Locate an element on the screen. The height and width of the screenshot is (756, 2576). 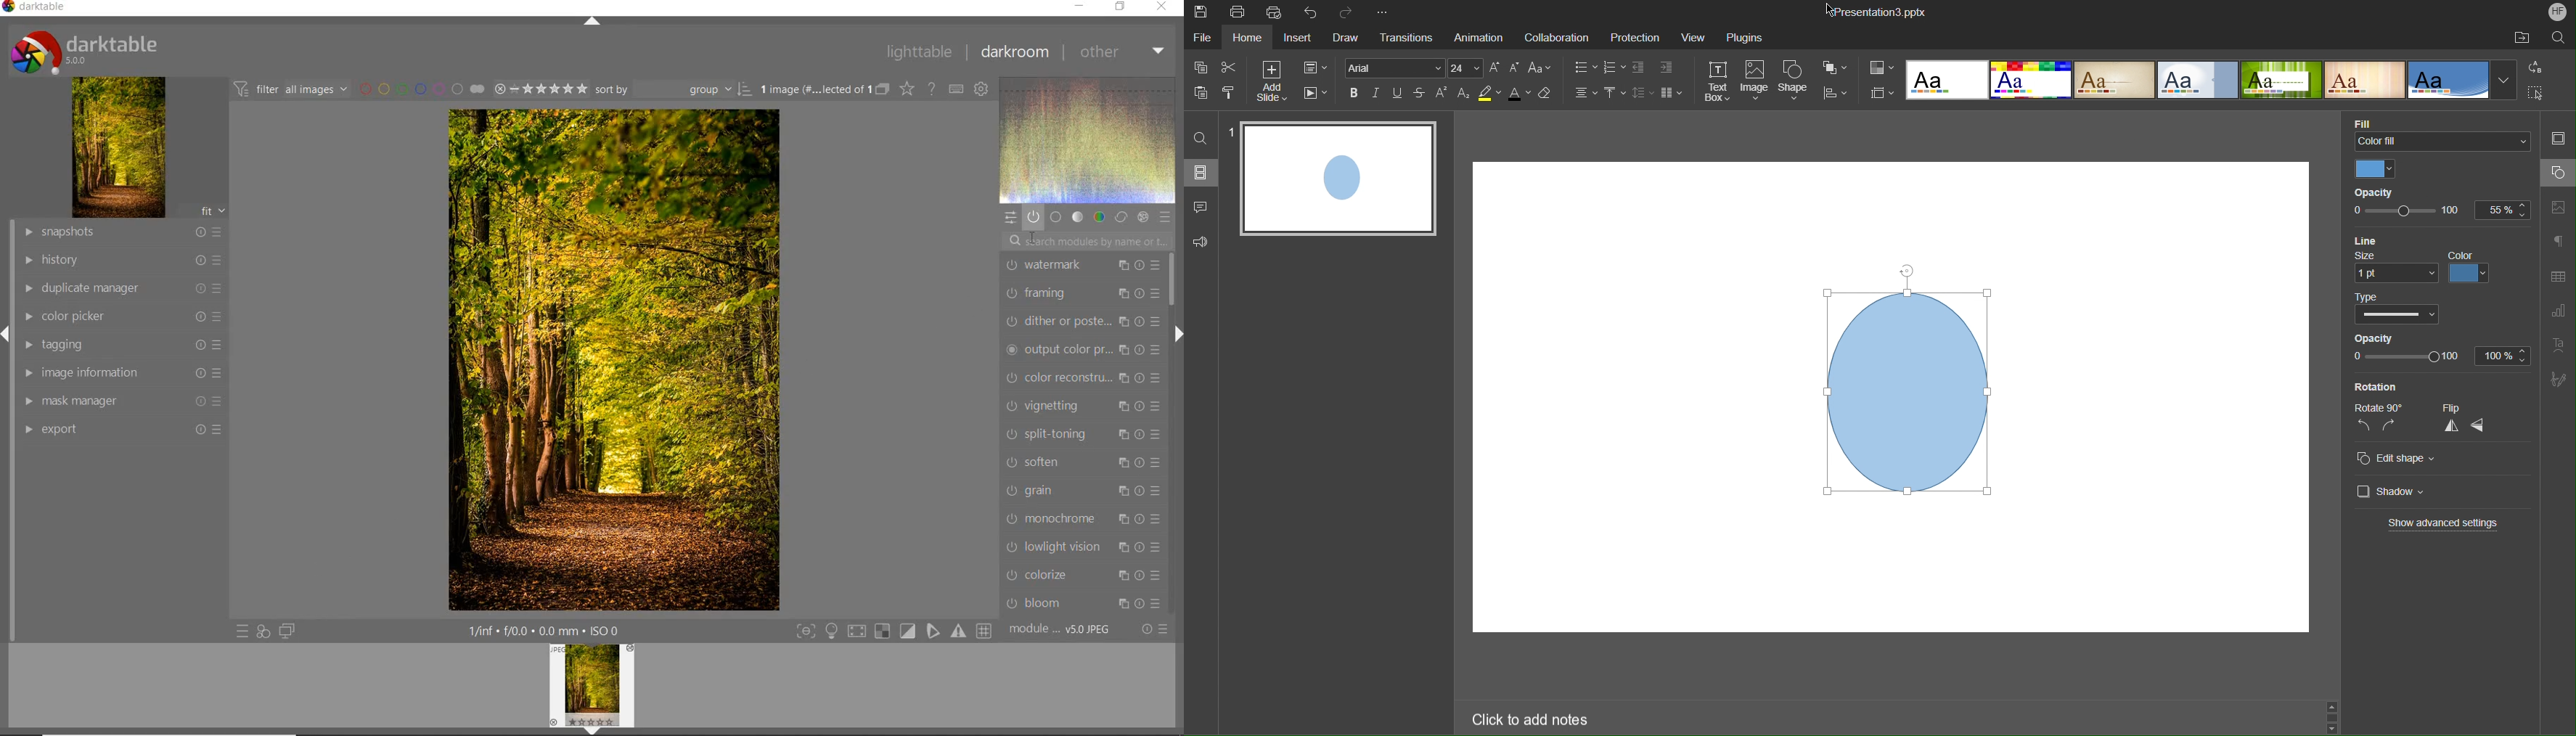
Size is located at coordinates (2392, 269).